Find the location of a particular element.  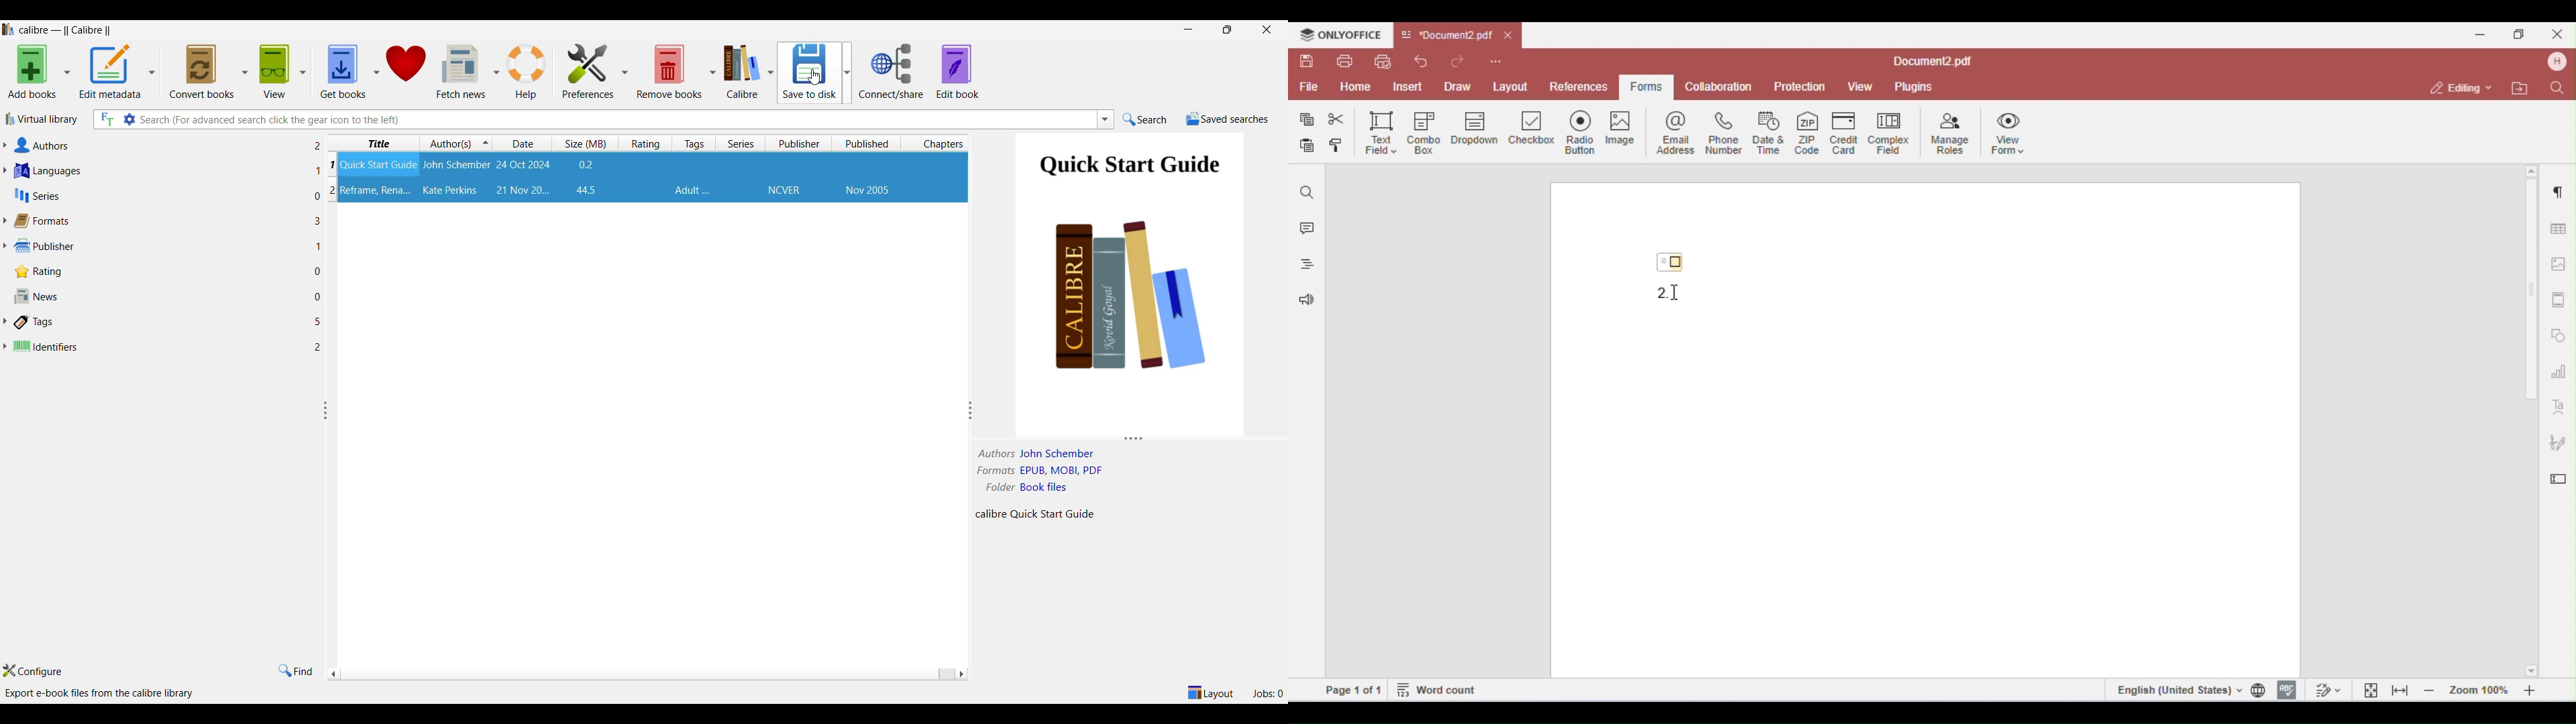

Current jobs is located at coordinates (1267, 693).